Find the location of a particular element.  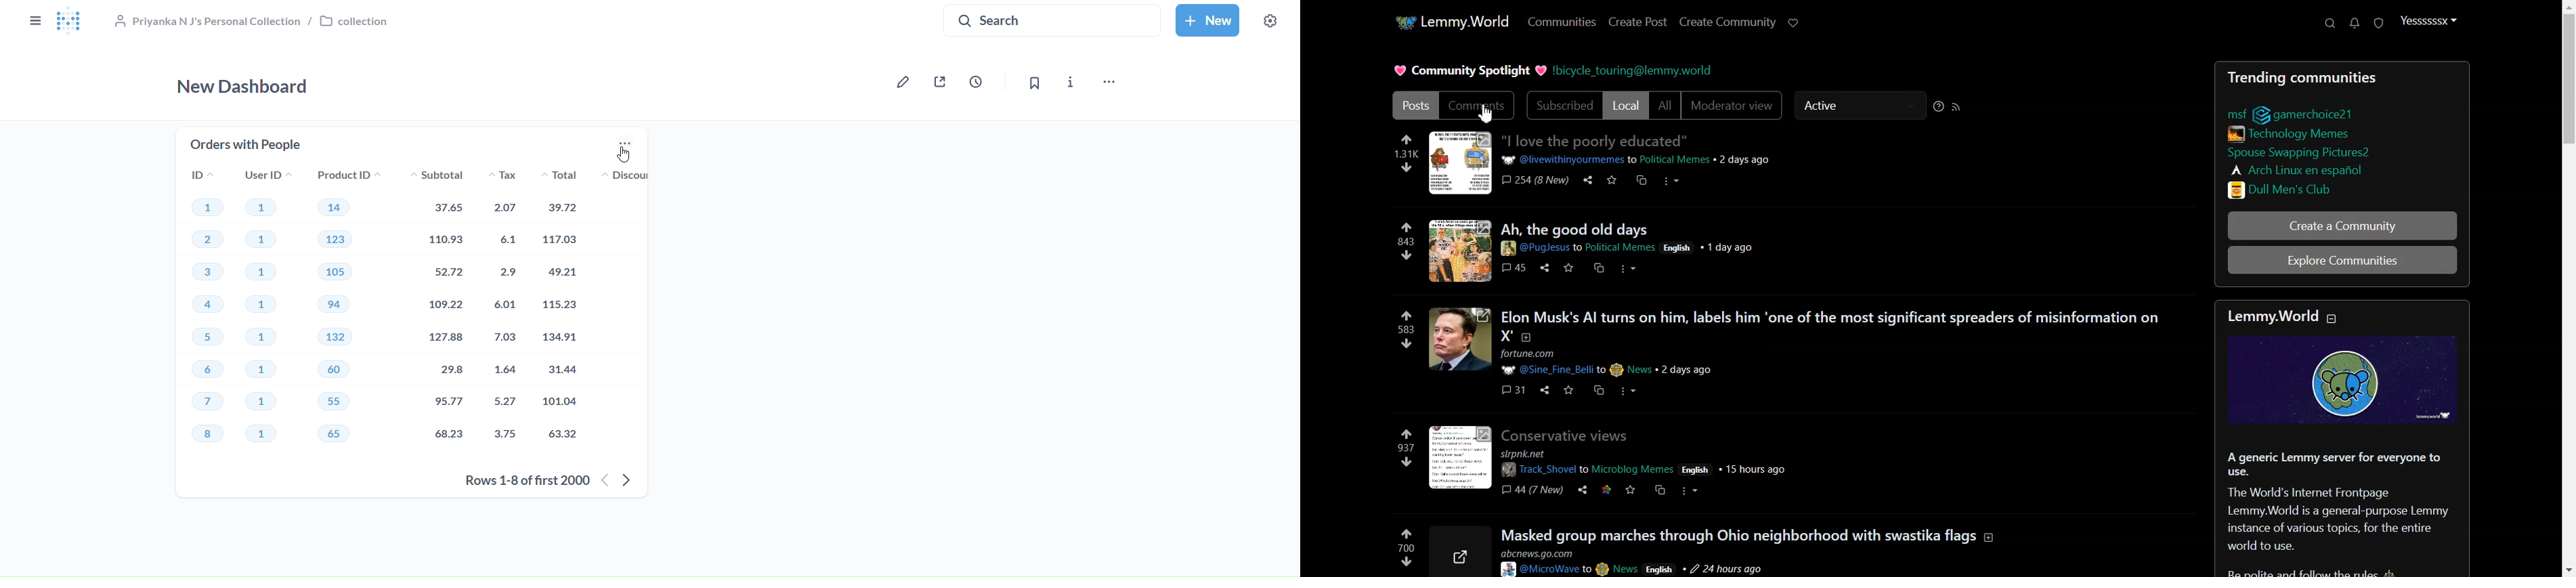

Moderator view is located at coordinates (1733, 106).